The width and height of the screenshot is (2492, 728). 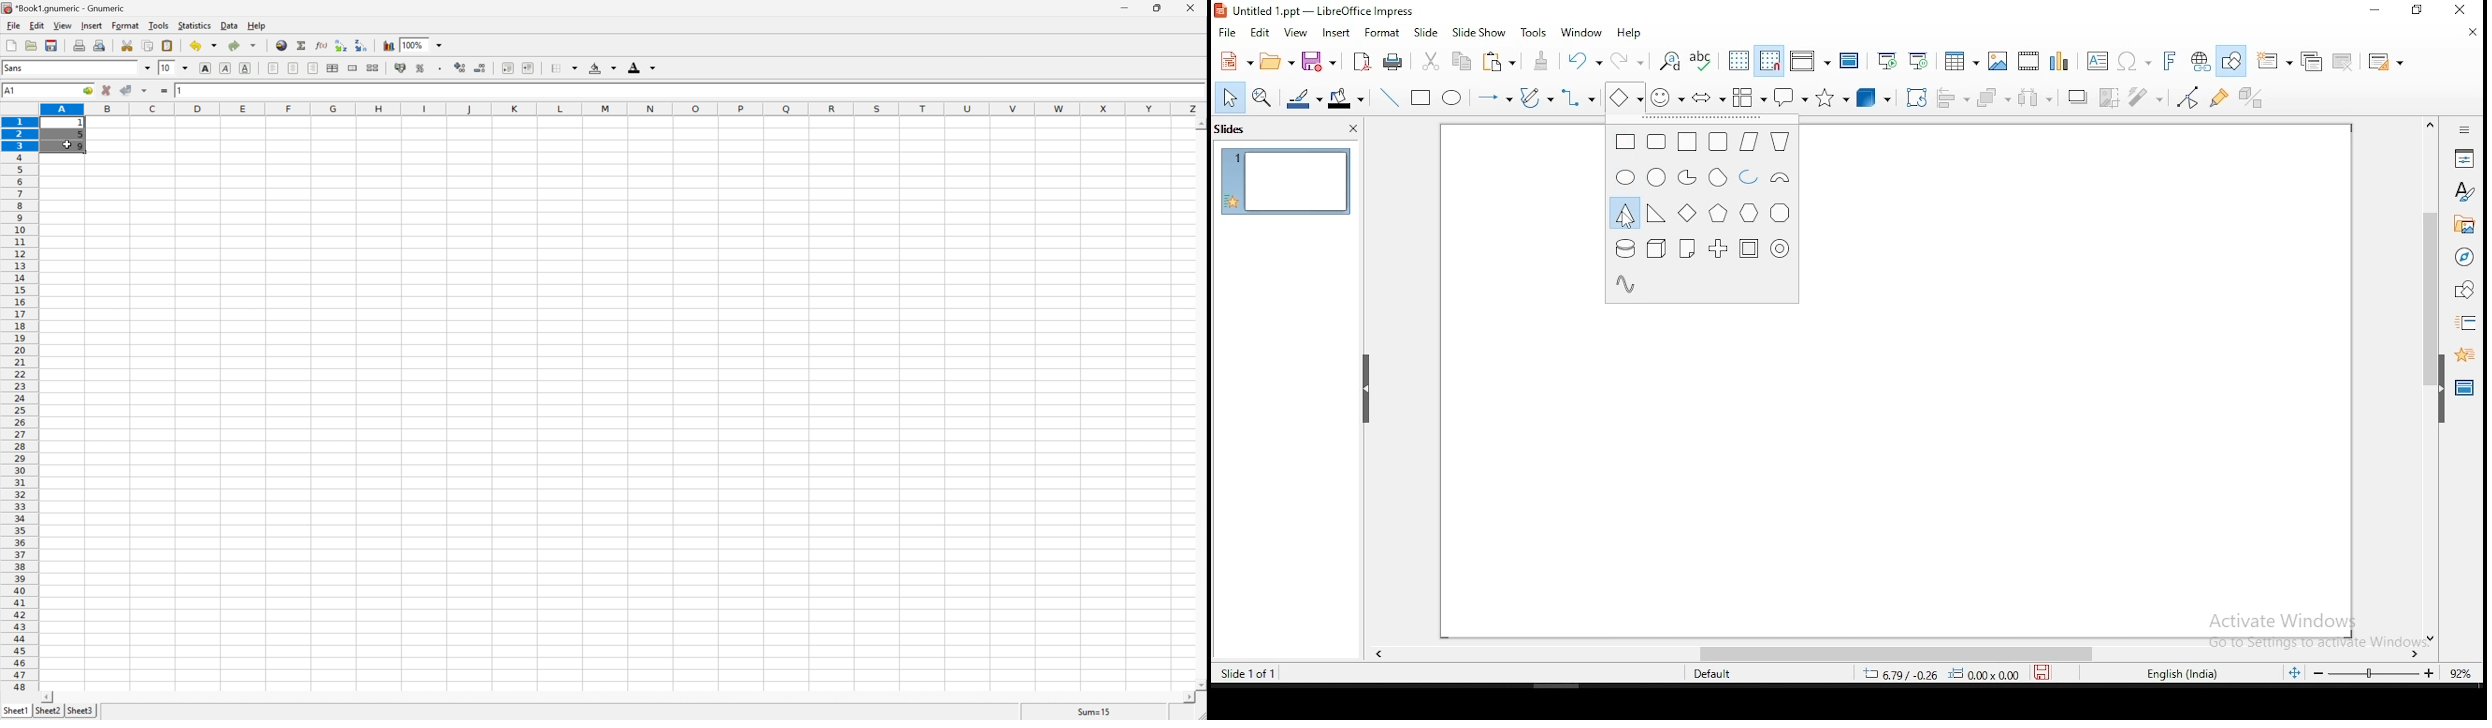 What do you see at coordinates (205, 47) in the screenshot?
I see `undo` at bounding box center [205, 47].